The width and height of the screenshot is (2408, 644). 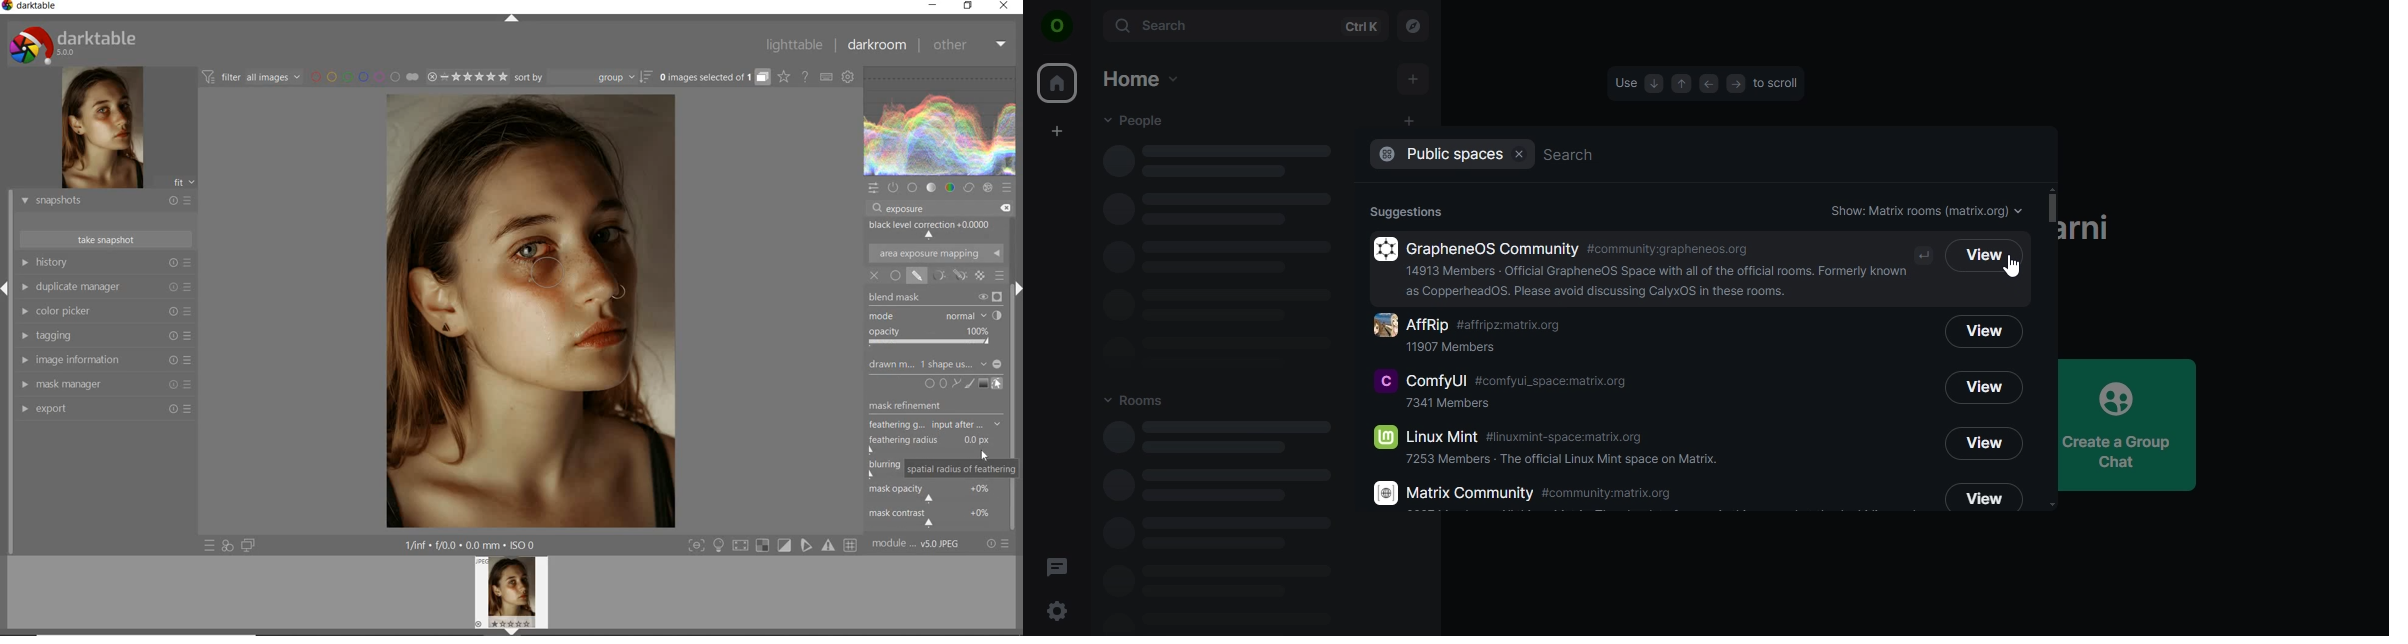 I want to click on quick access for applying any of your styles, so click(x=227, y=546).